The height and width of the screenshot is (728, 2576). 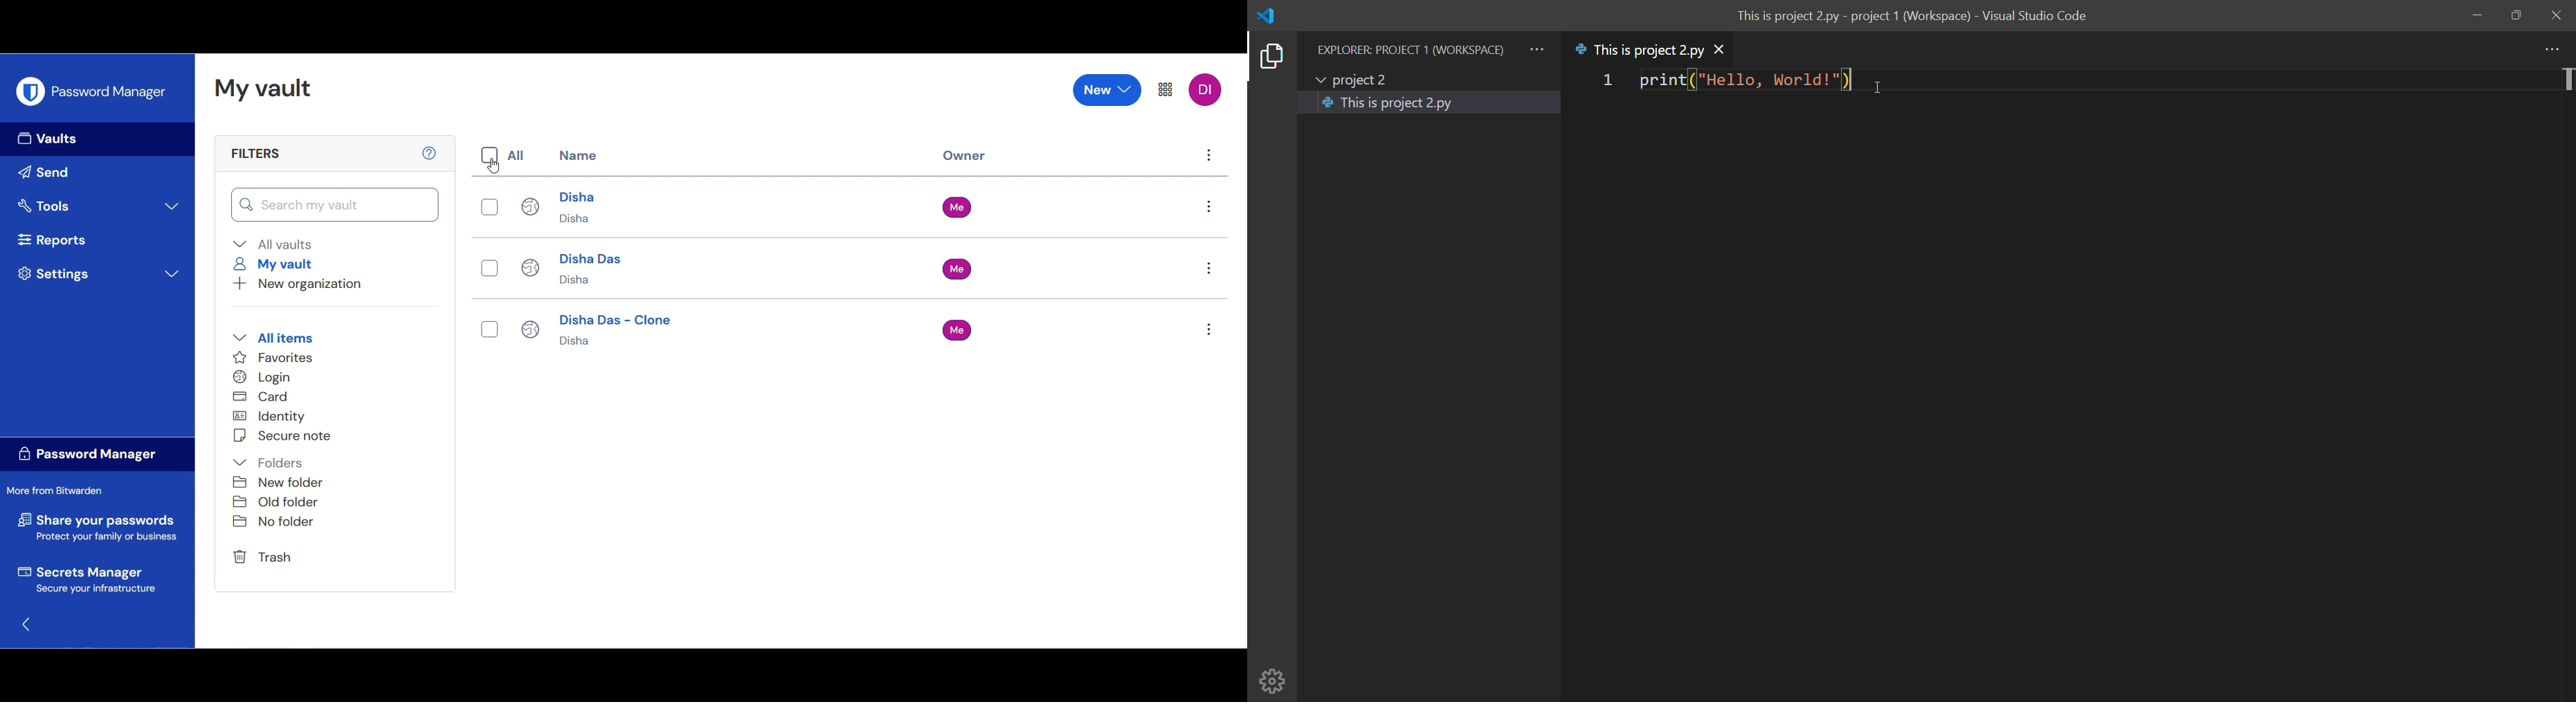 I want to click on Vaults, so click(x=97, y=139).